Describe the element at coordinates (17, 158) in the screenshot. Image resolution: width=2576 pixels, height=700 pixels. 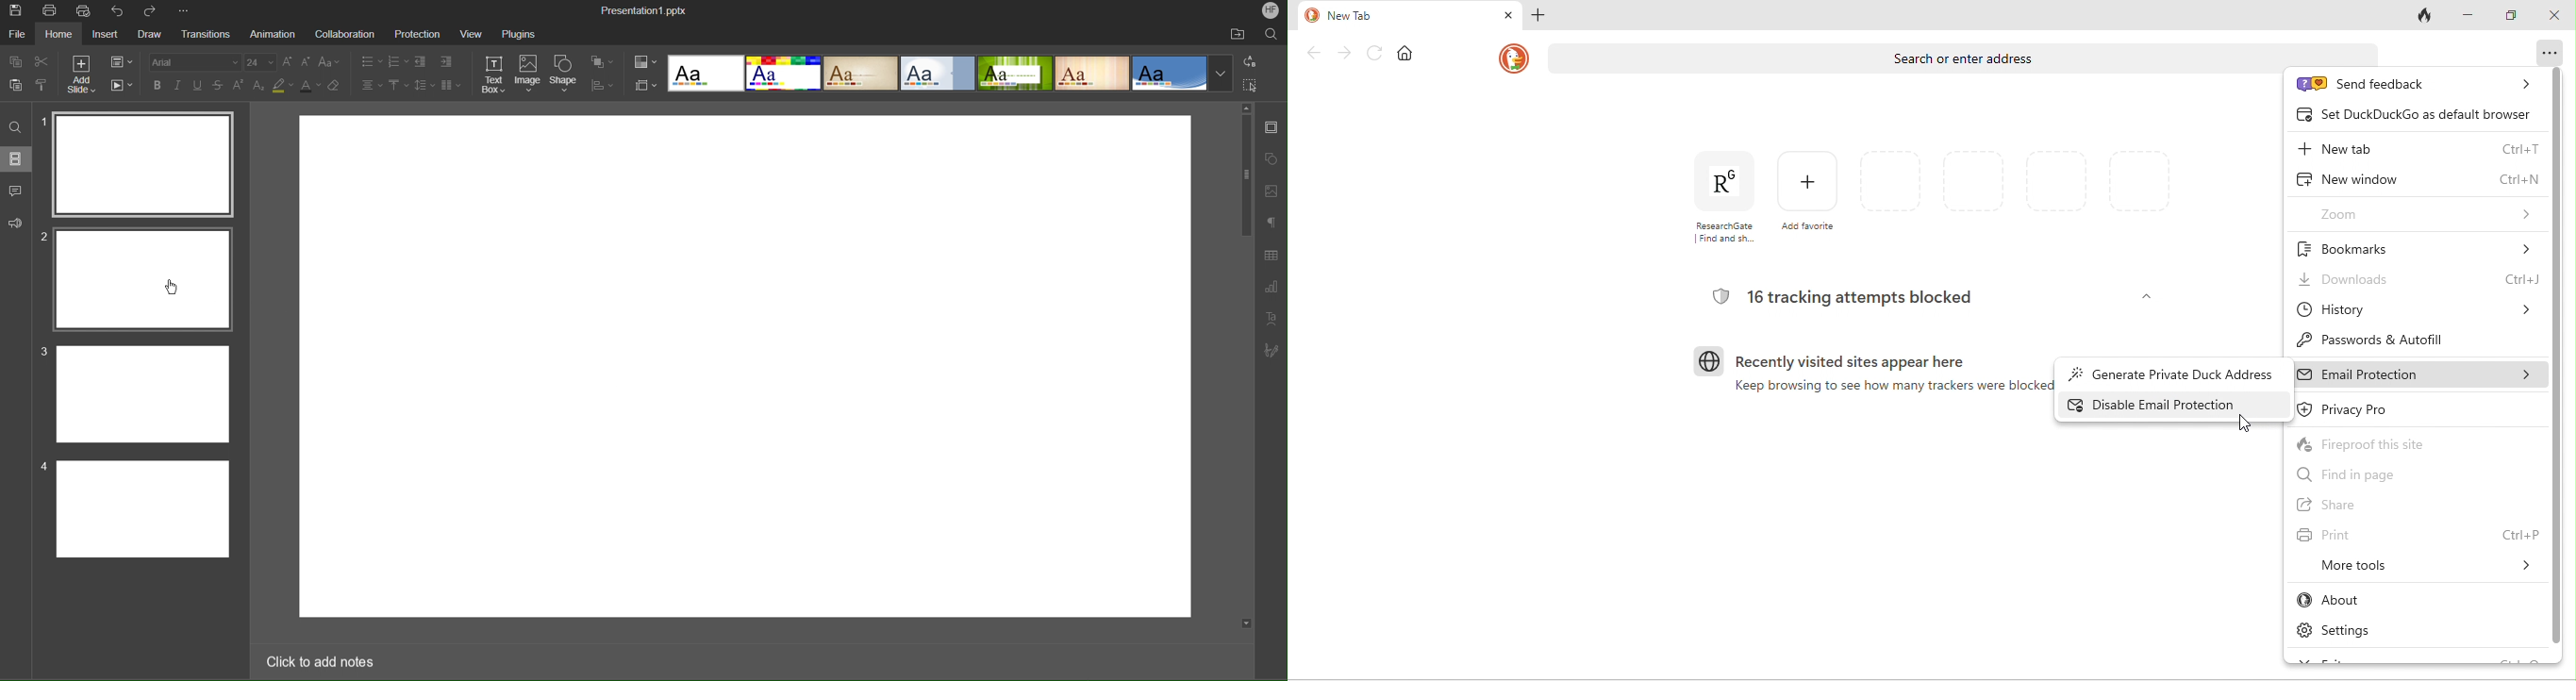
I see `Slides` at that location.